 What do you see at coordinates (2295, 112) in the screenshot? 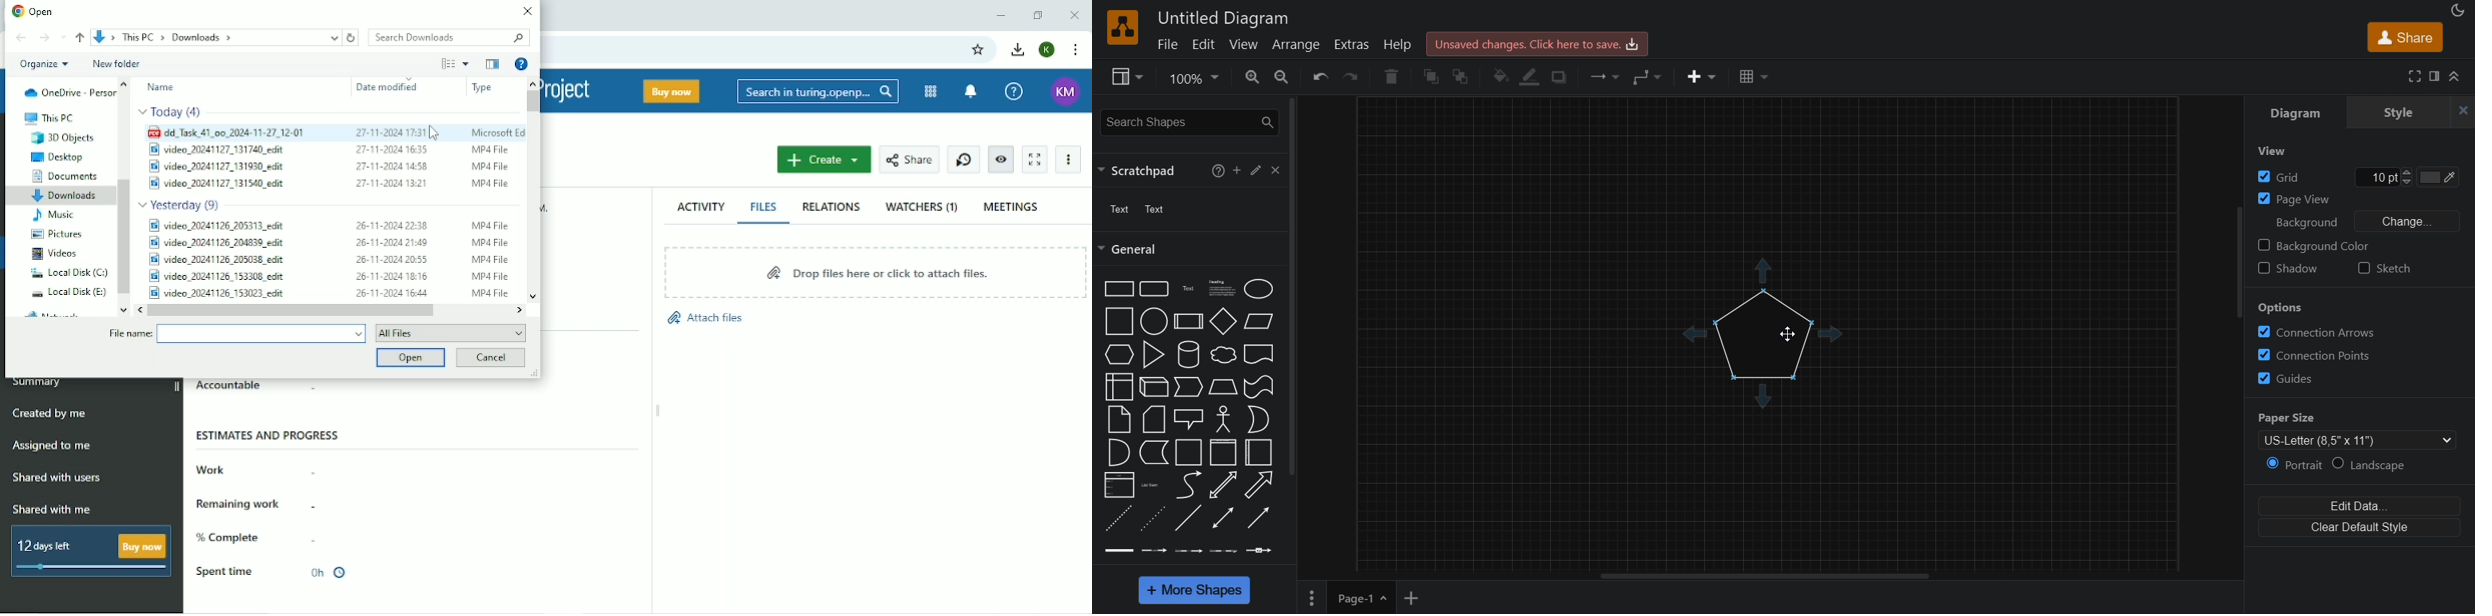
I see `diagram` at bounding box center [2295, 112].